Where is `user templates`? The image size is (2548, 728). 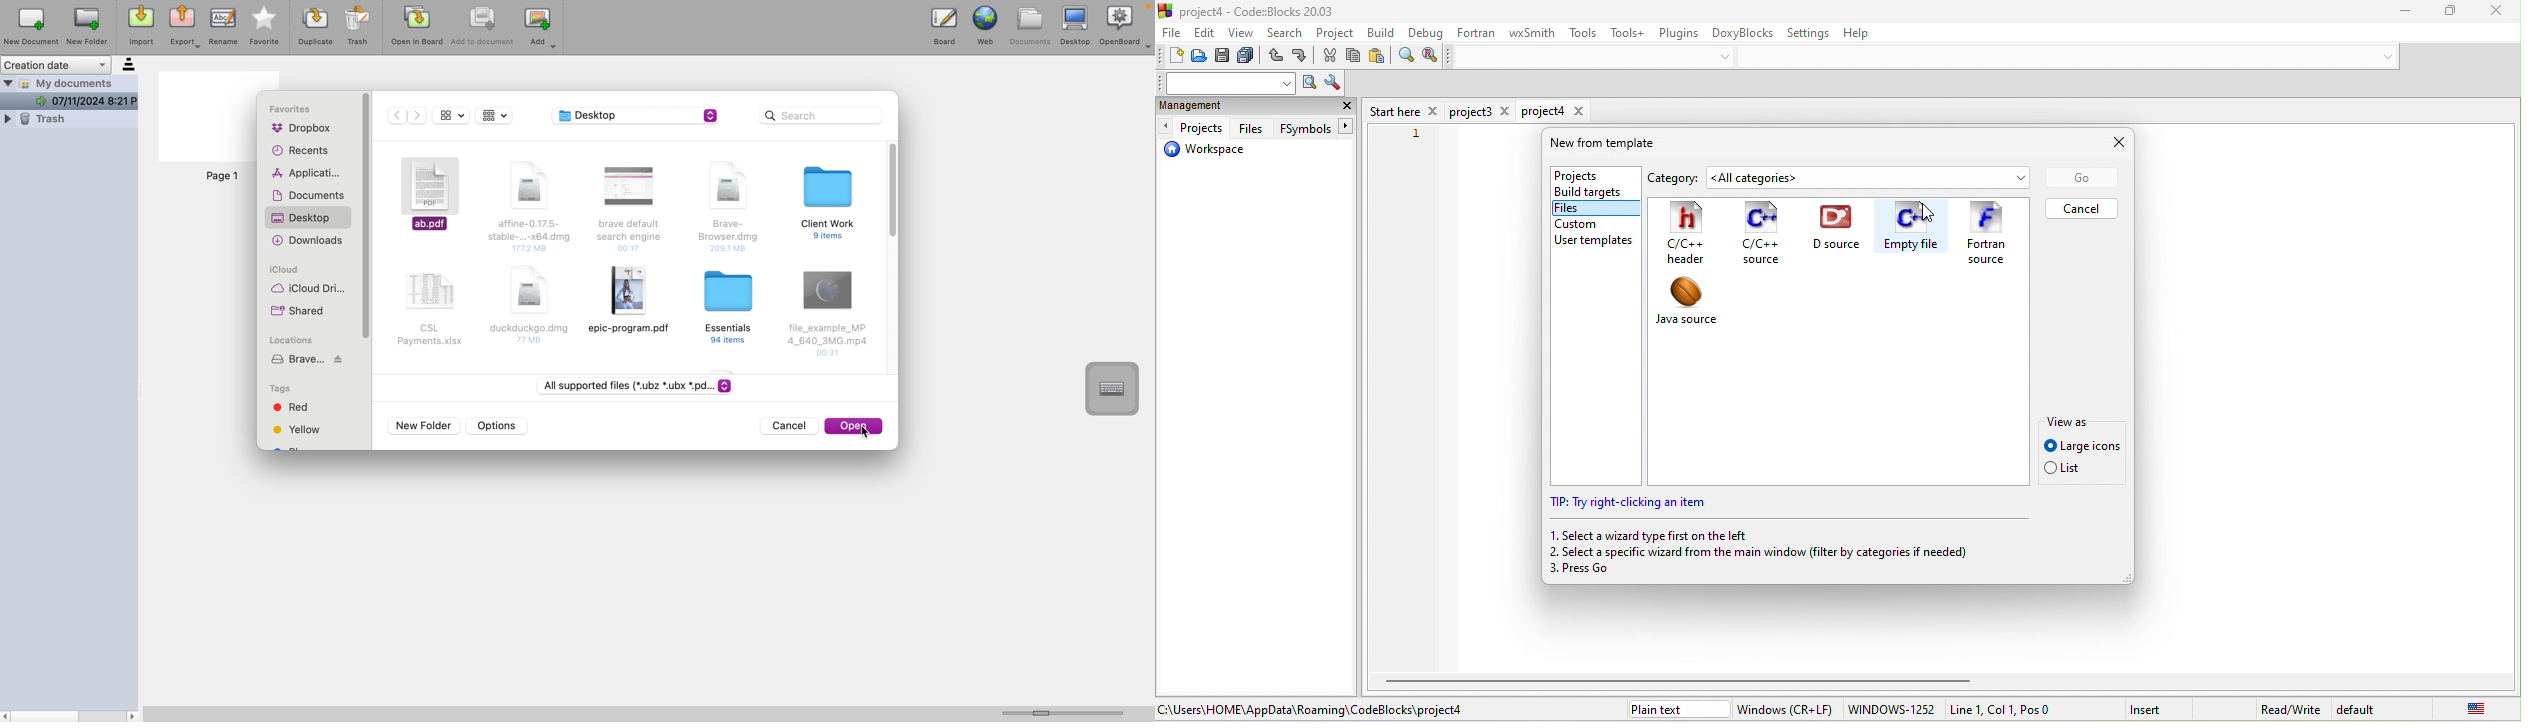
user templates is located at coordinates (1599, 240).